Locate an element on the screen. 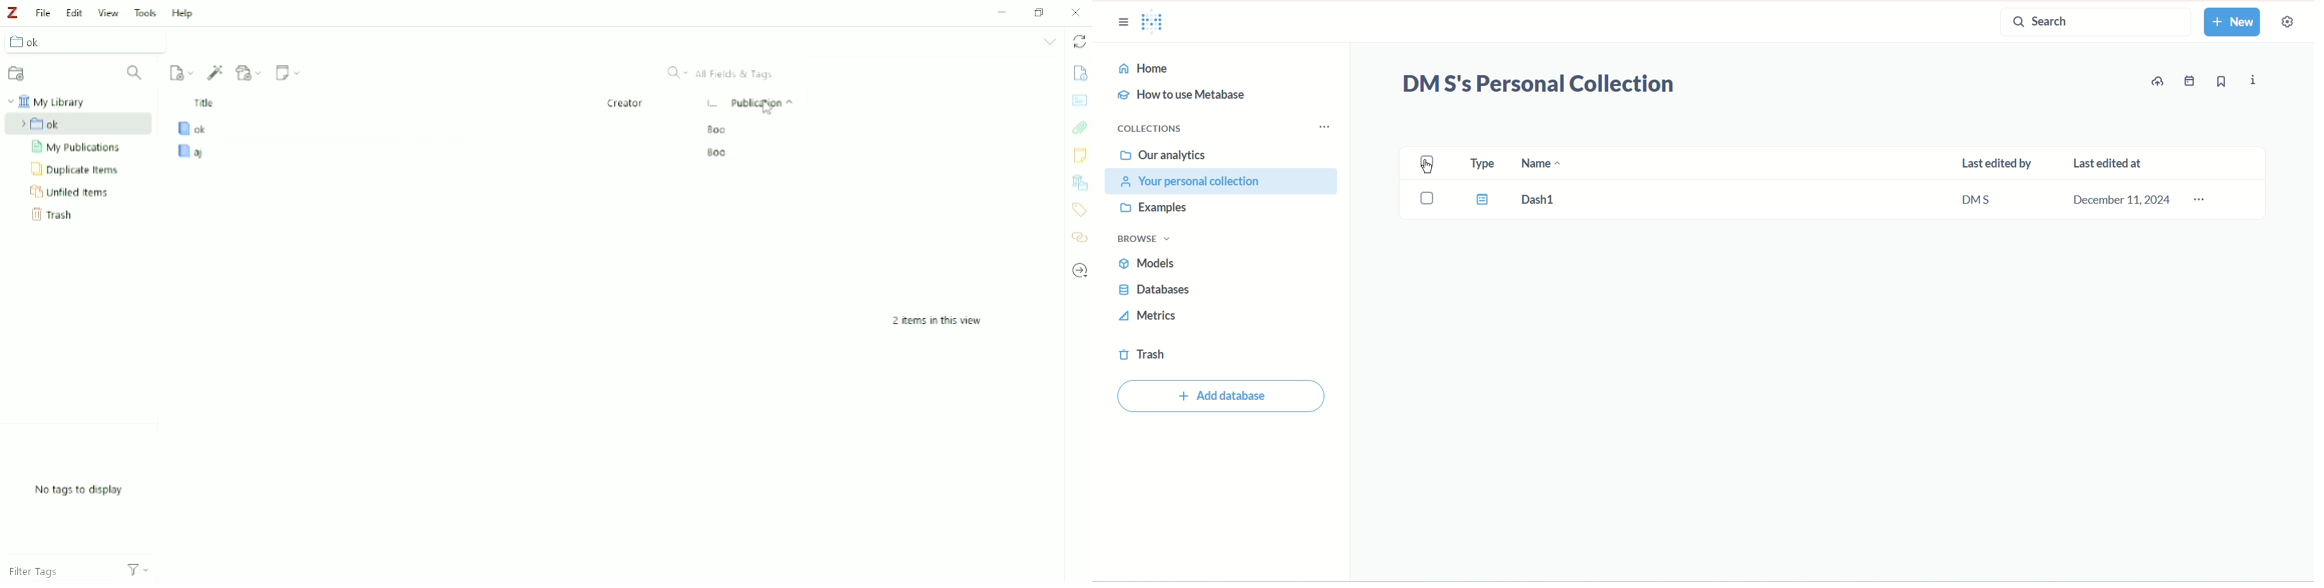 The height and width of the screenshot is (588, 2324). events is located at coordinates (2192, 82).